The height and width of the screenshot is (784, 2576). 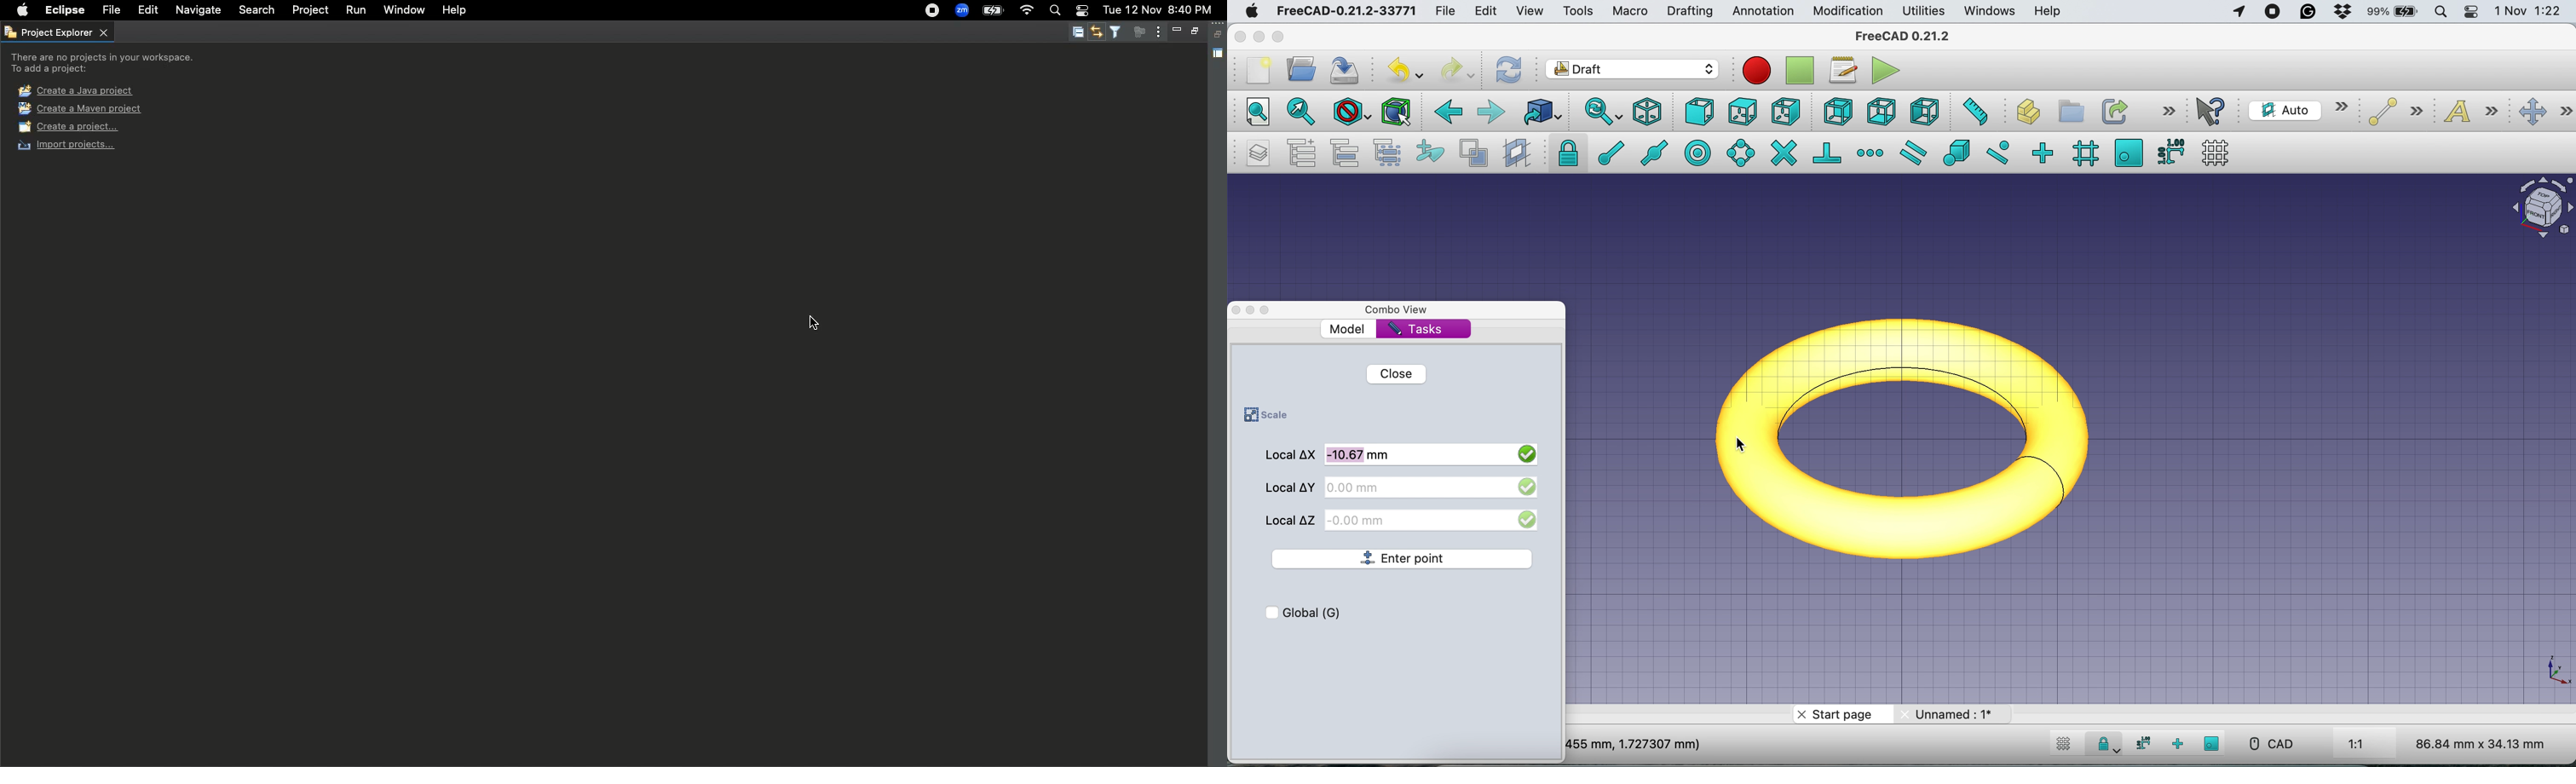 I want to click on 1 Nov 1:22, so click(x=2527, y=12).